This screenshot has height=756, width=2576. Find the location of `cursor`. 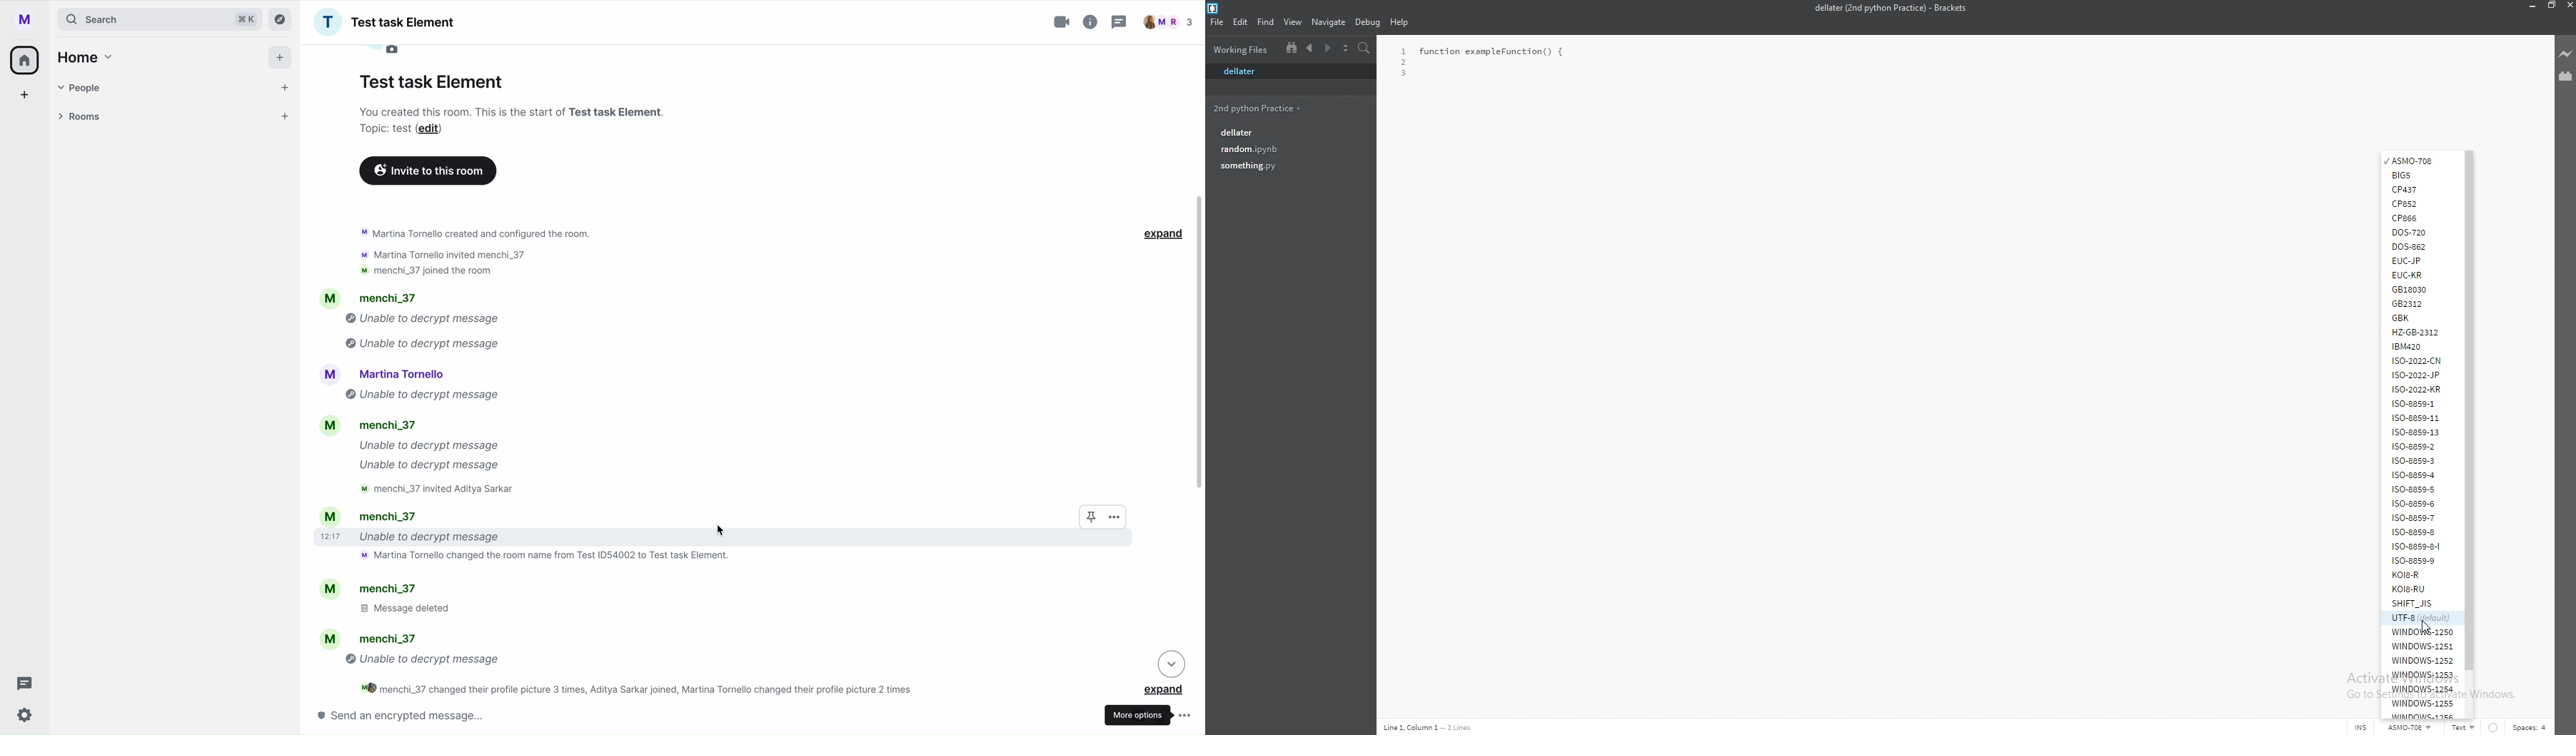

cursor is located at coordinates (2425, 625).